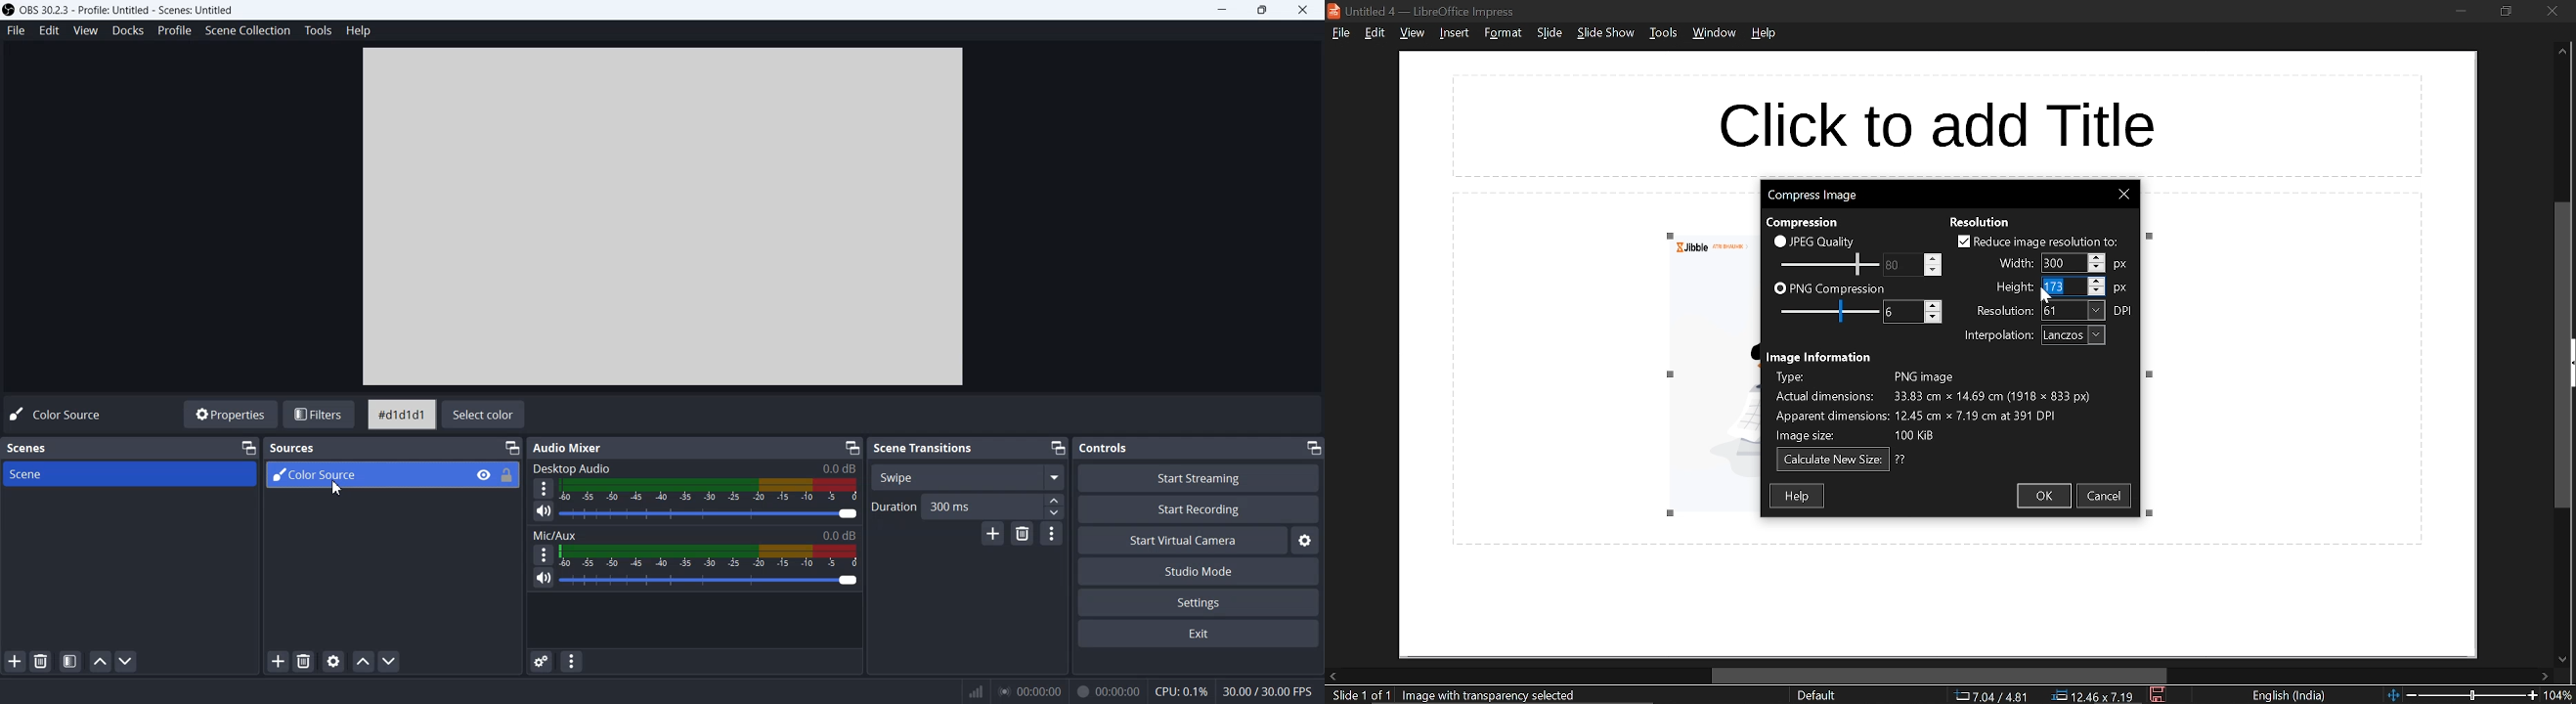 The height and width of the screenshot is (728, 2576). I want to click on location, so click(2096, 696).